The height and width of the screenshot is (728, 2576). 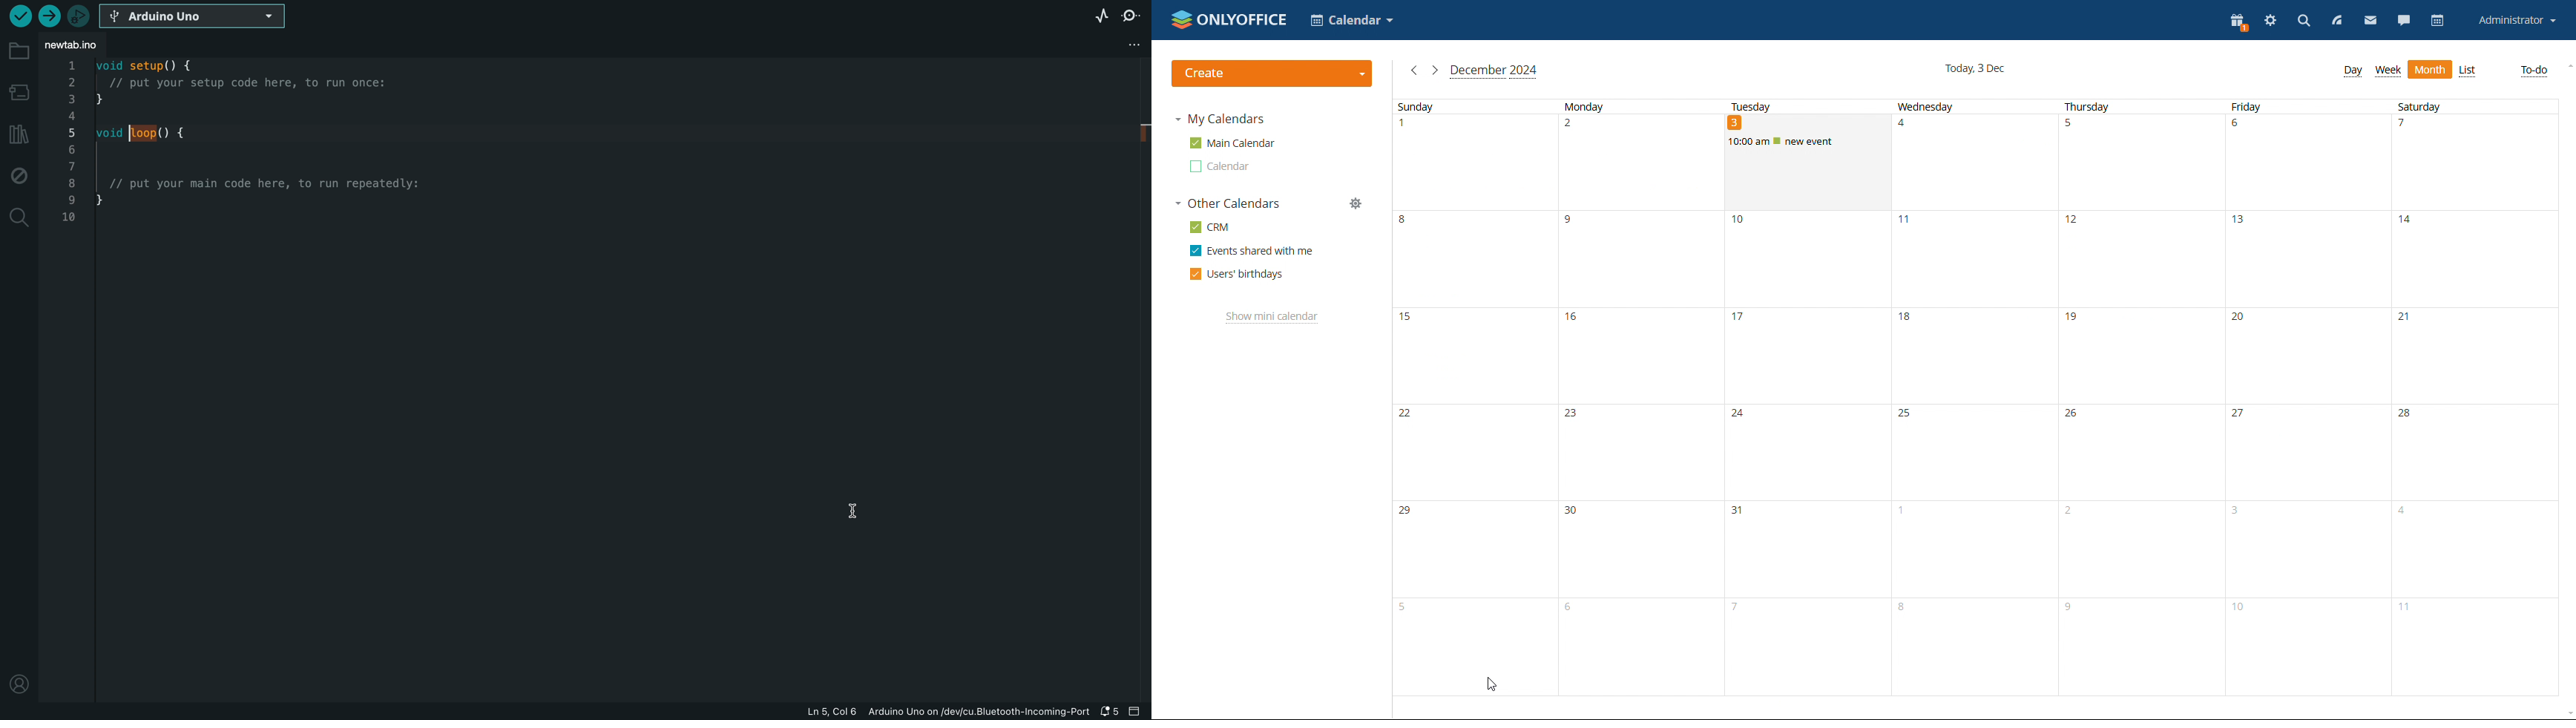 What do you see at coordinates (1974, 70) in the screenshot?
I see `current date` at bounding box center [1974, 70].